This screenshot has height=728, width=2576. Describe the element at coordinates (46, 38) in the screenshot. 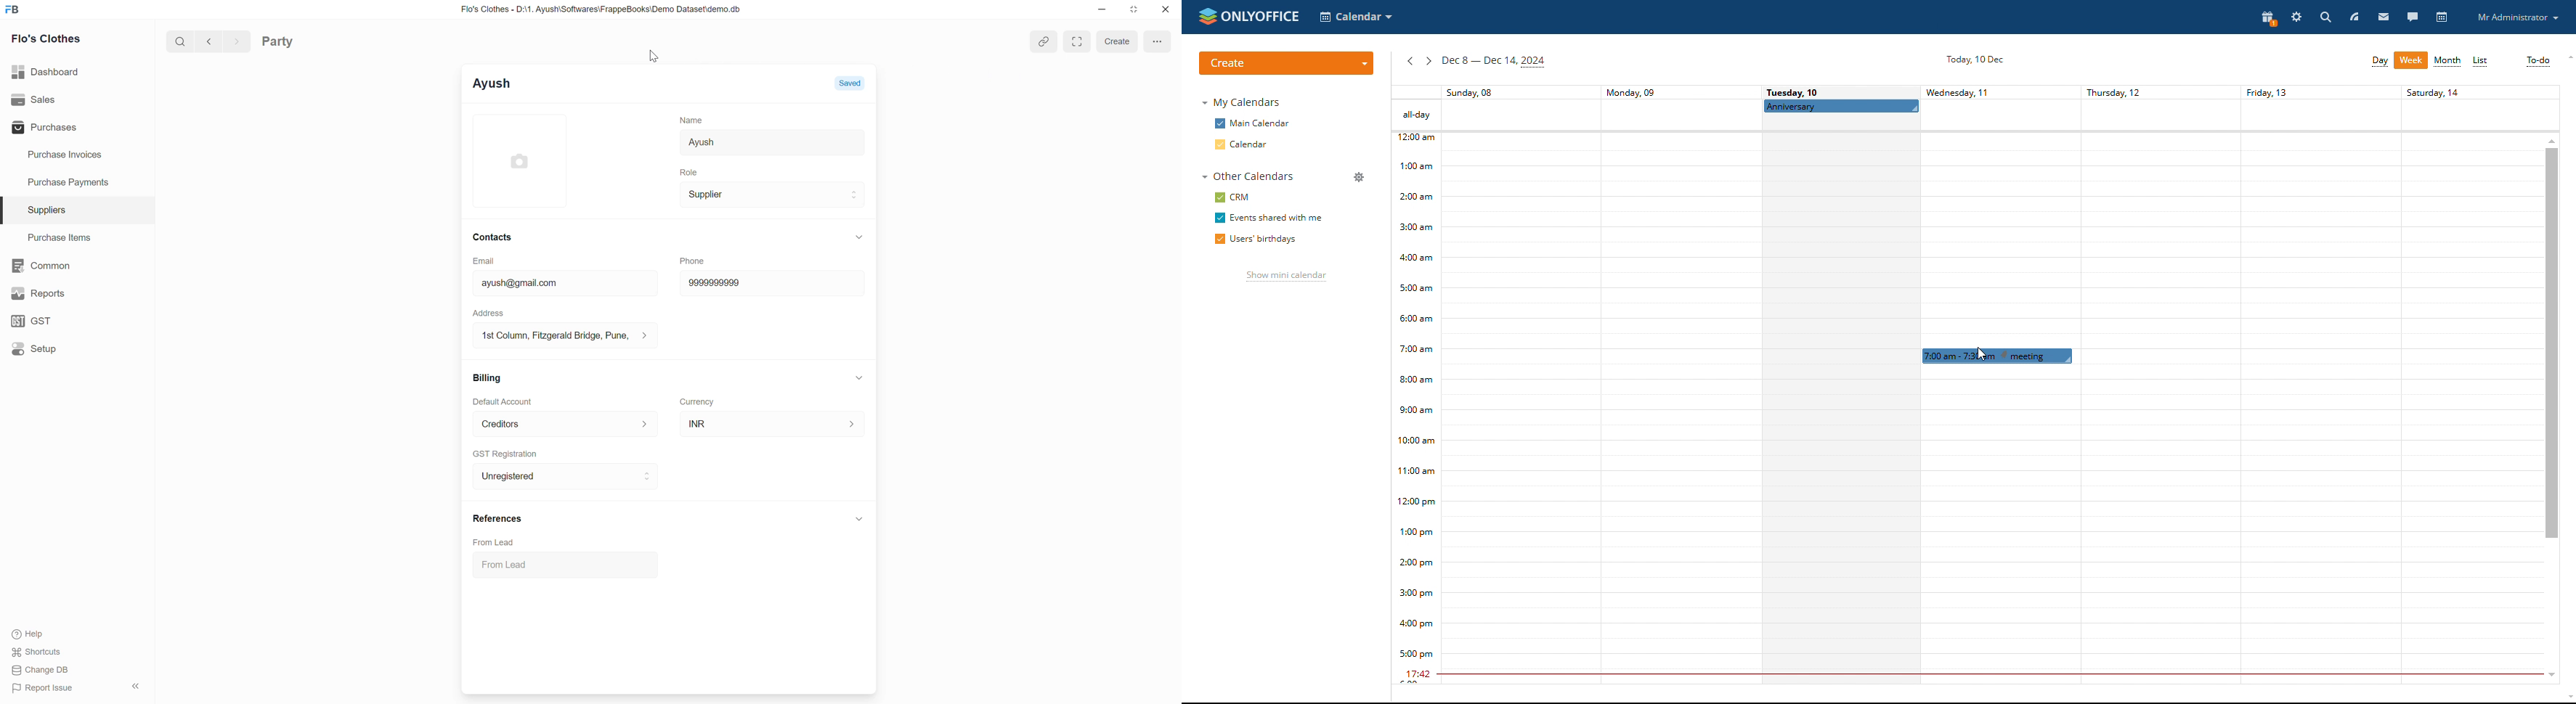

I see `Flo's Clothes` at that location.